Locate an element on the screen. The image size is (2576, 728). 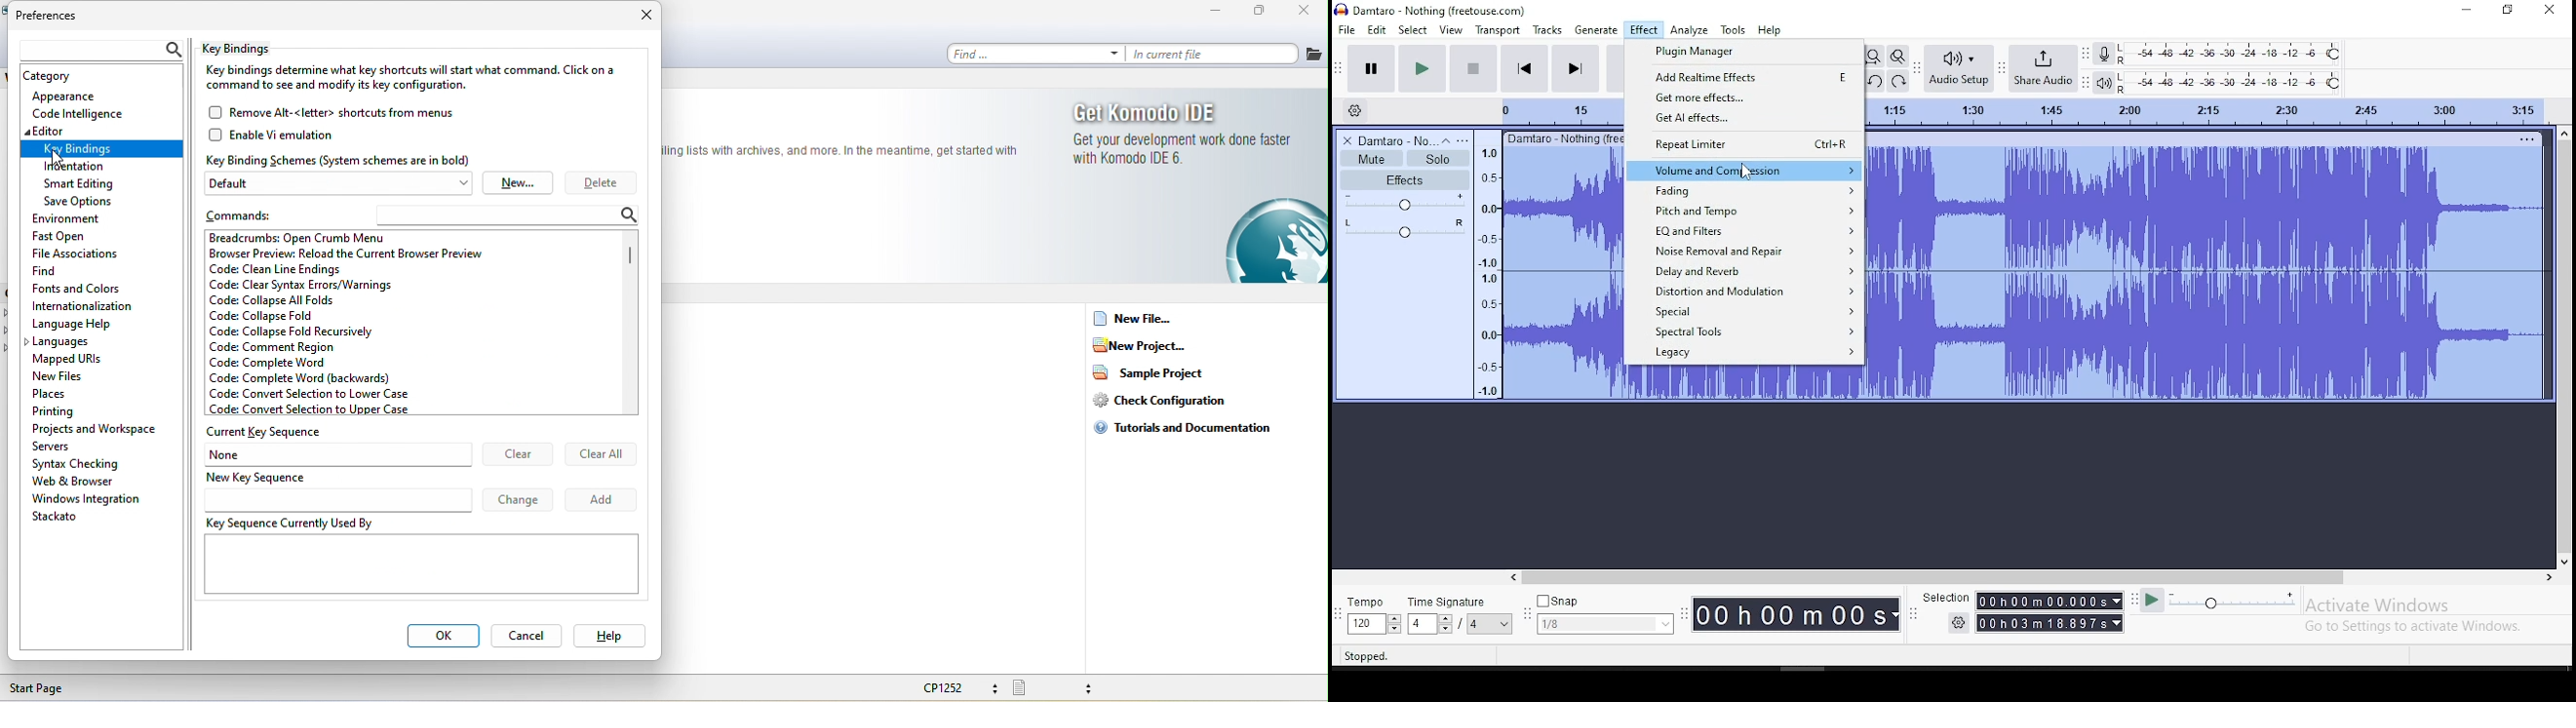
spectral tools is located at coordinates (1747, 331).